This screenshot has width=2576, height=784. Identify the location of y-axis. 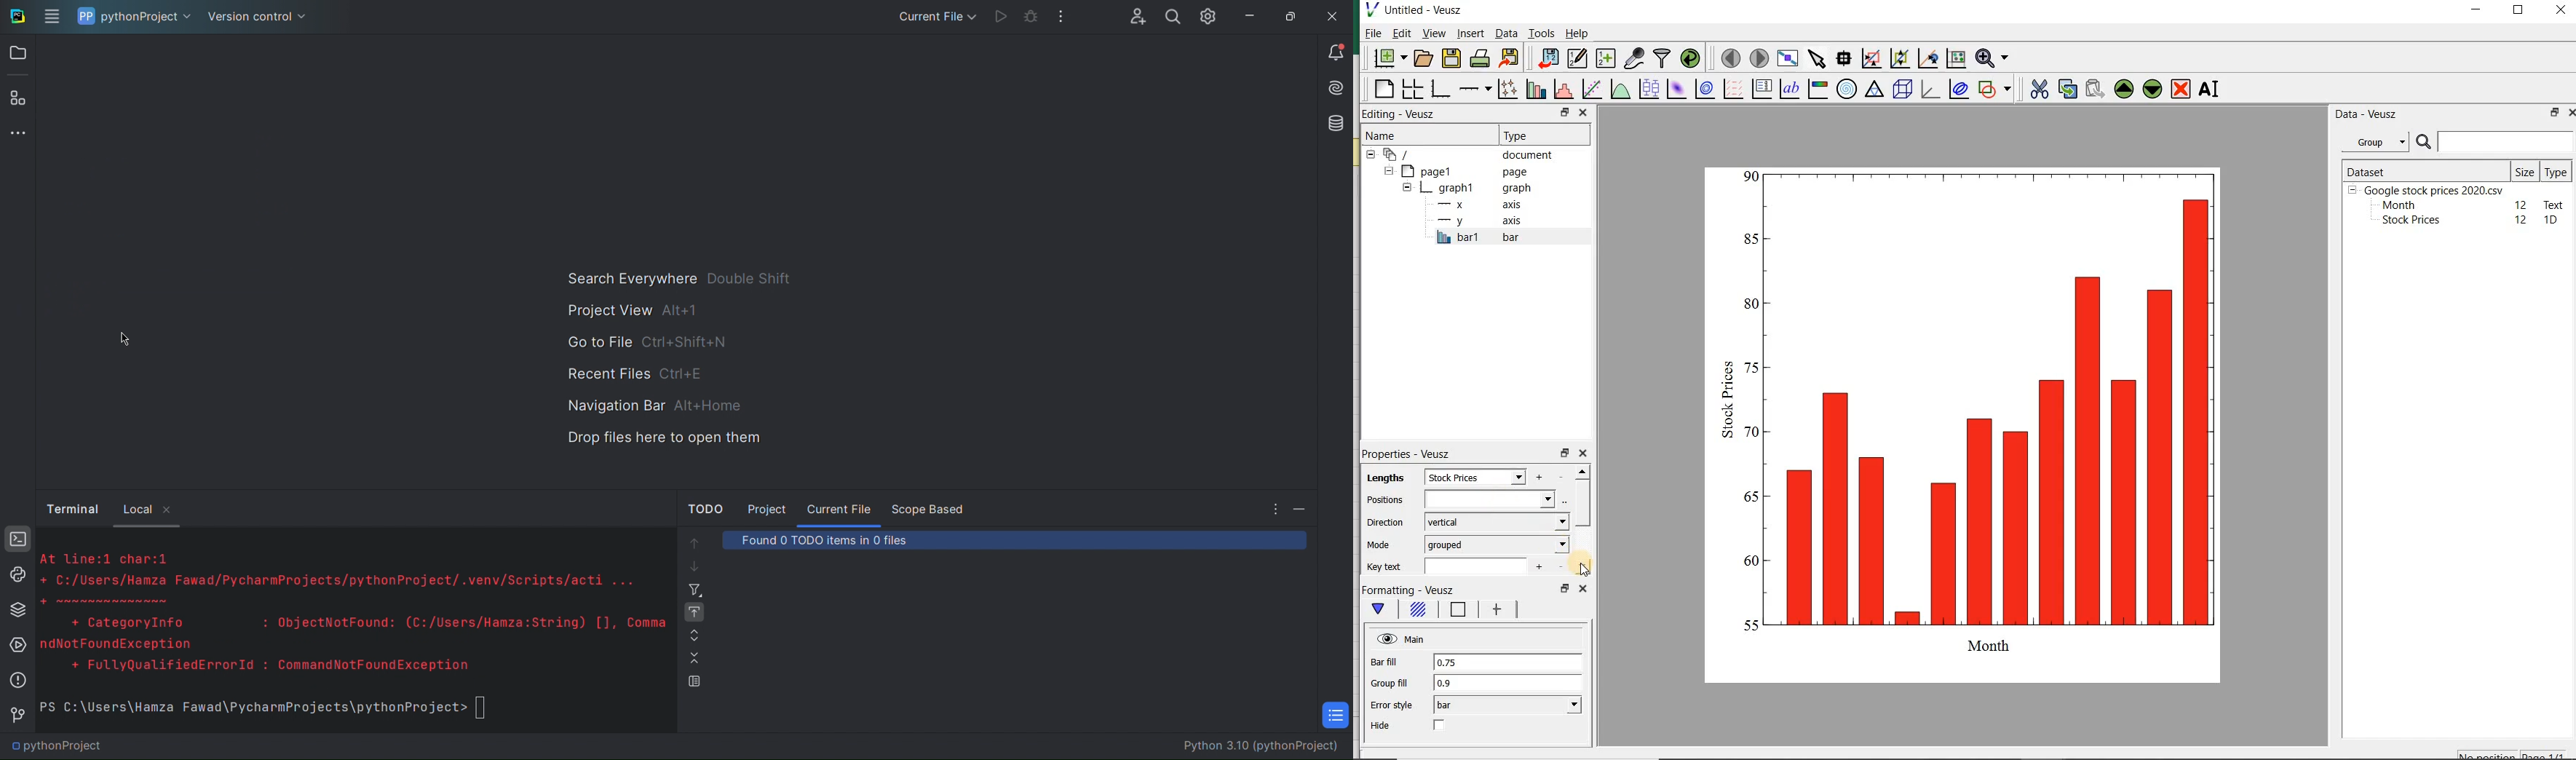
(1477, 221).